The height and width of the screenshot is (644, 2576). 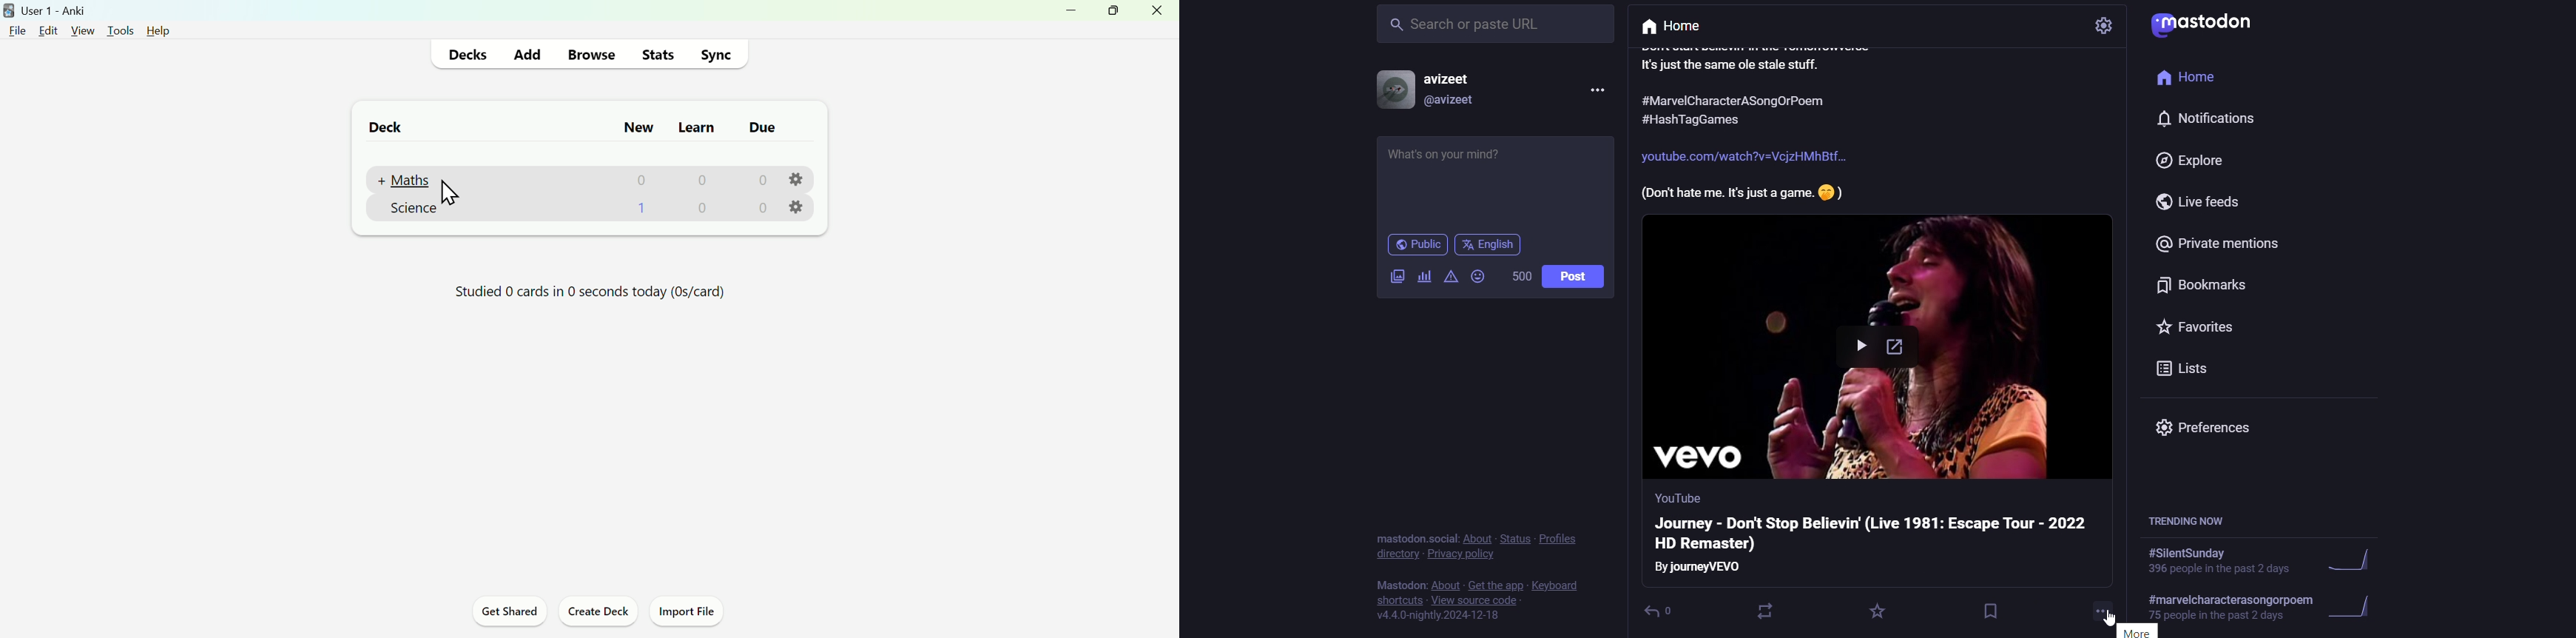 I want to click on Stats, so click(x=656, y=53).